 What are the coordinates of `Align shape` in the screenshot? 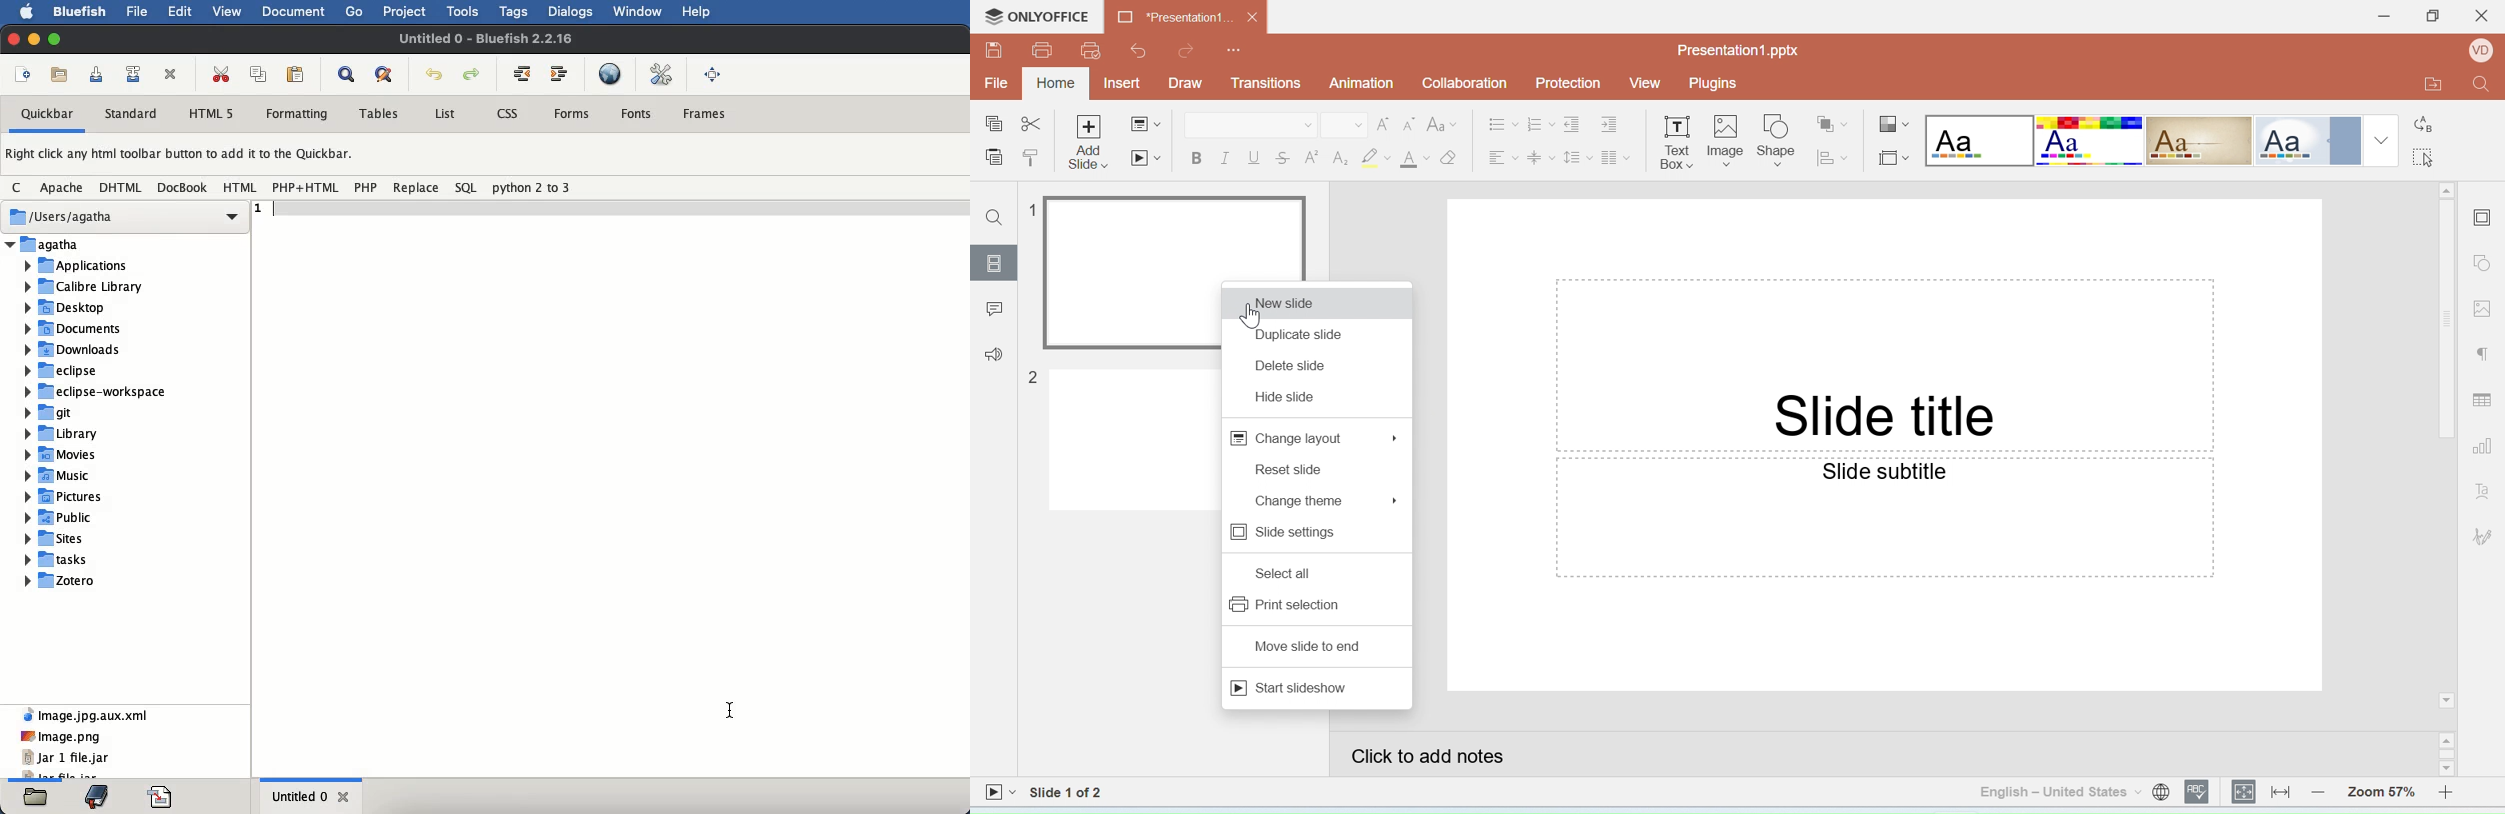 It's located at (1834, 157).